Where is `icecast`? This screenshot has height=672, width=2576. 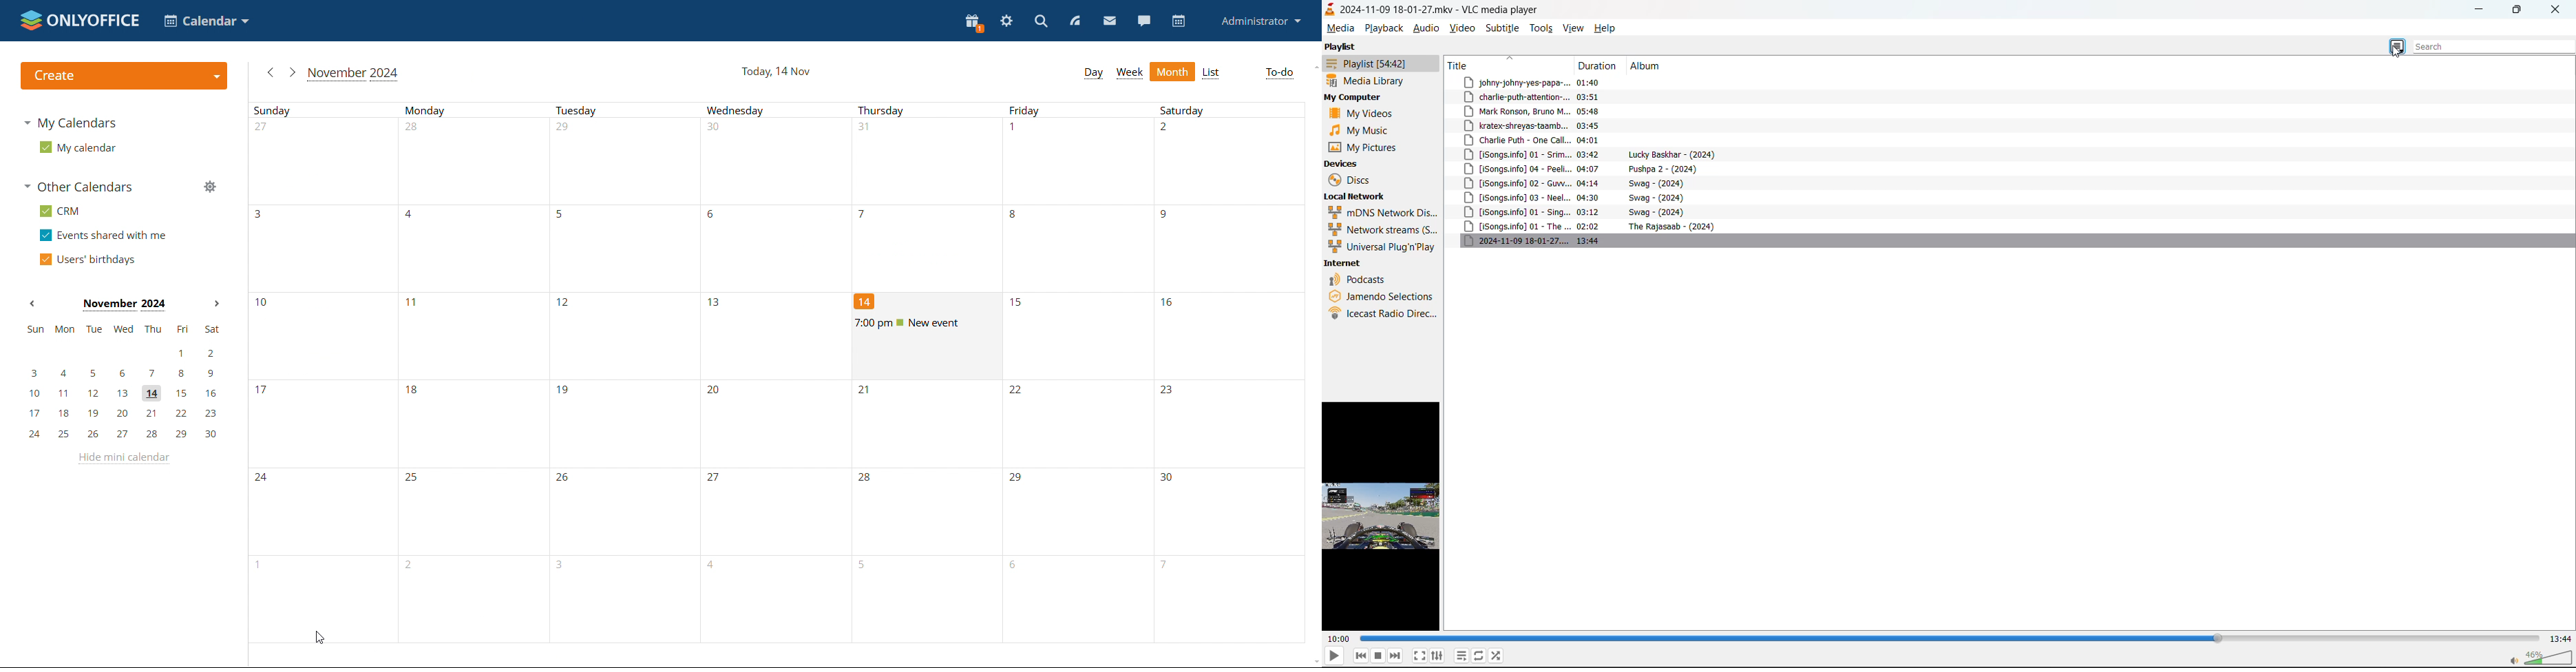 icecast is located at coordinates (1382, 313).